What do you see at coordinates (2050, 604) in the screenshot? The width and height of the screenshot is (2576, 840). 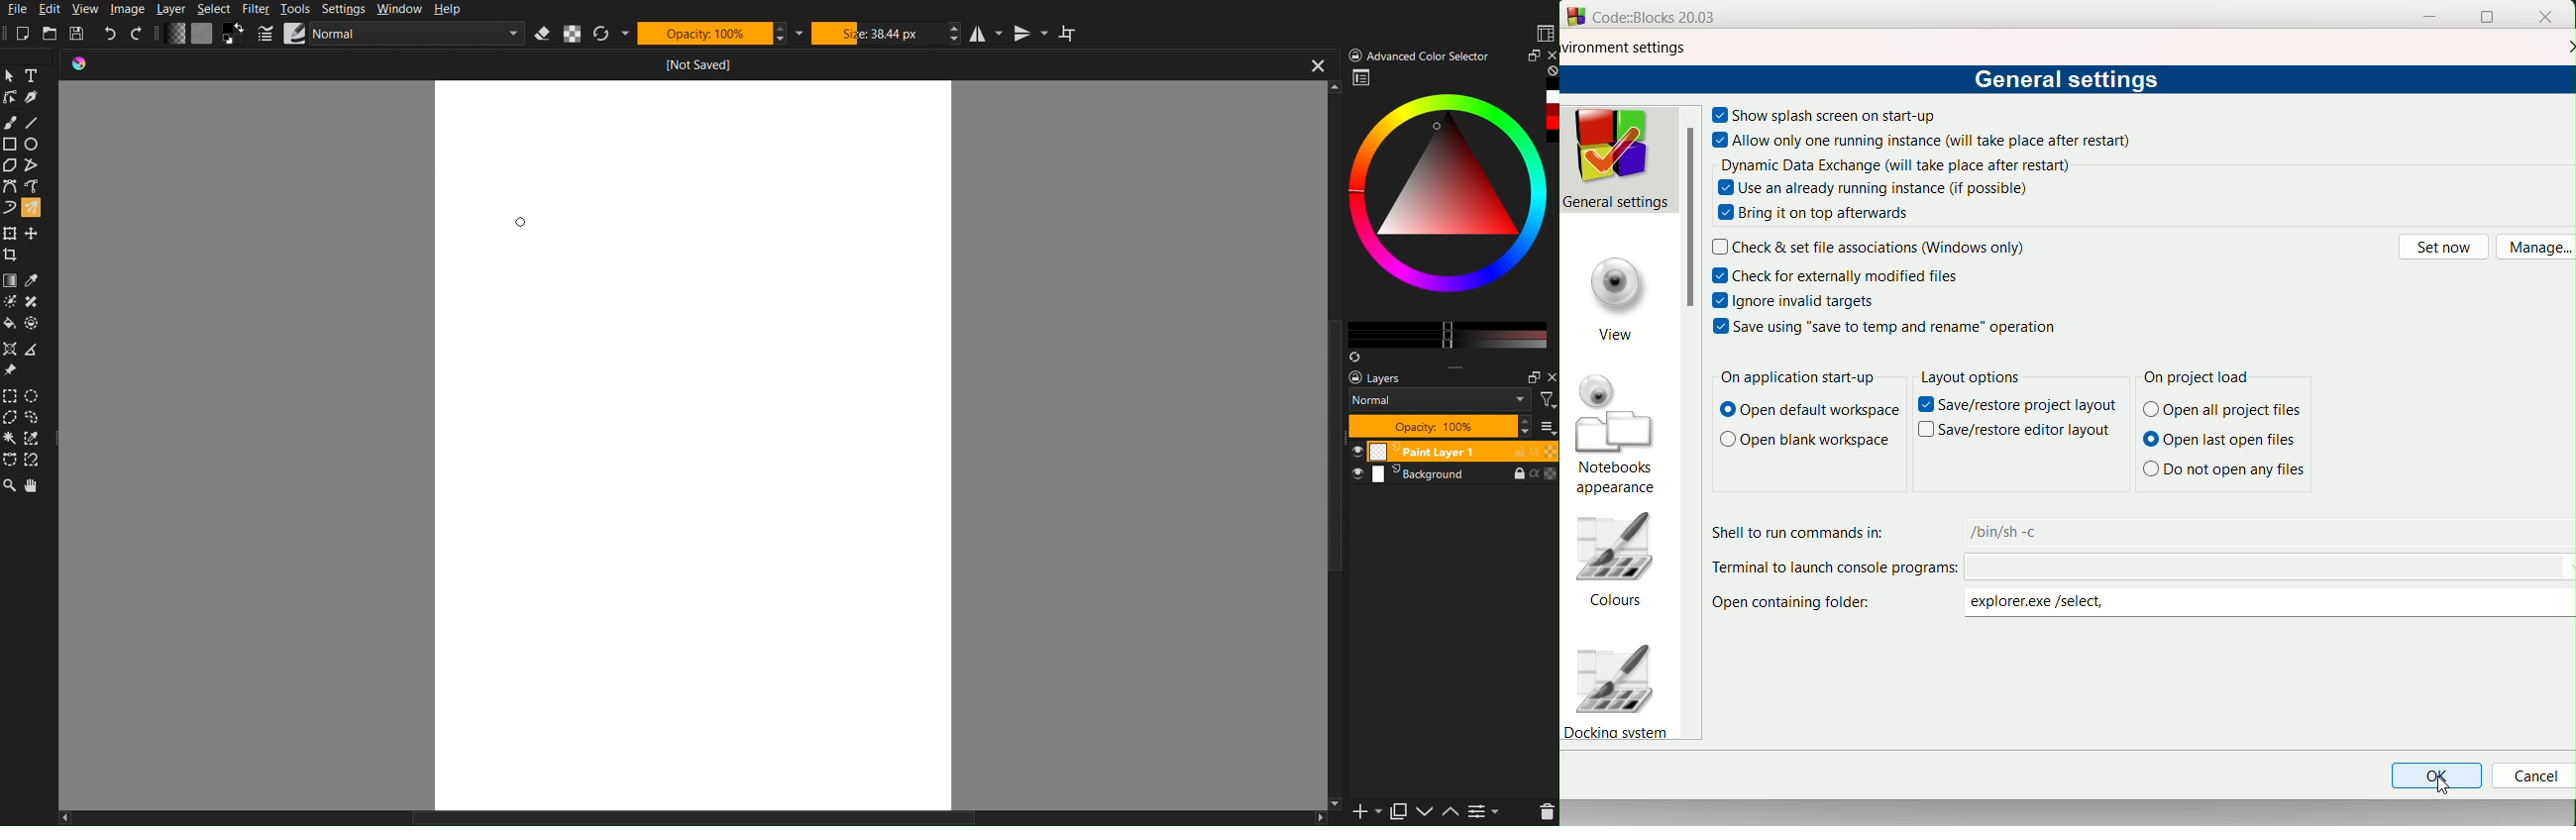 I see `folder path` at bounding box center [2050, 604].